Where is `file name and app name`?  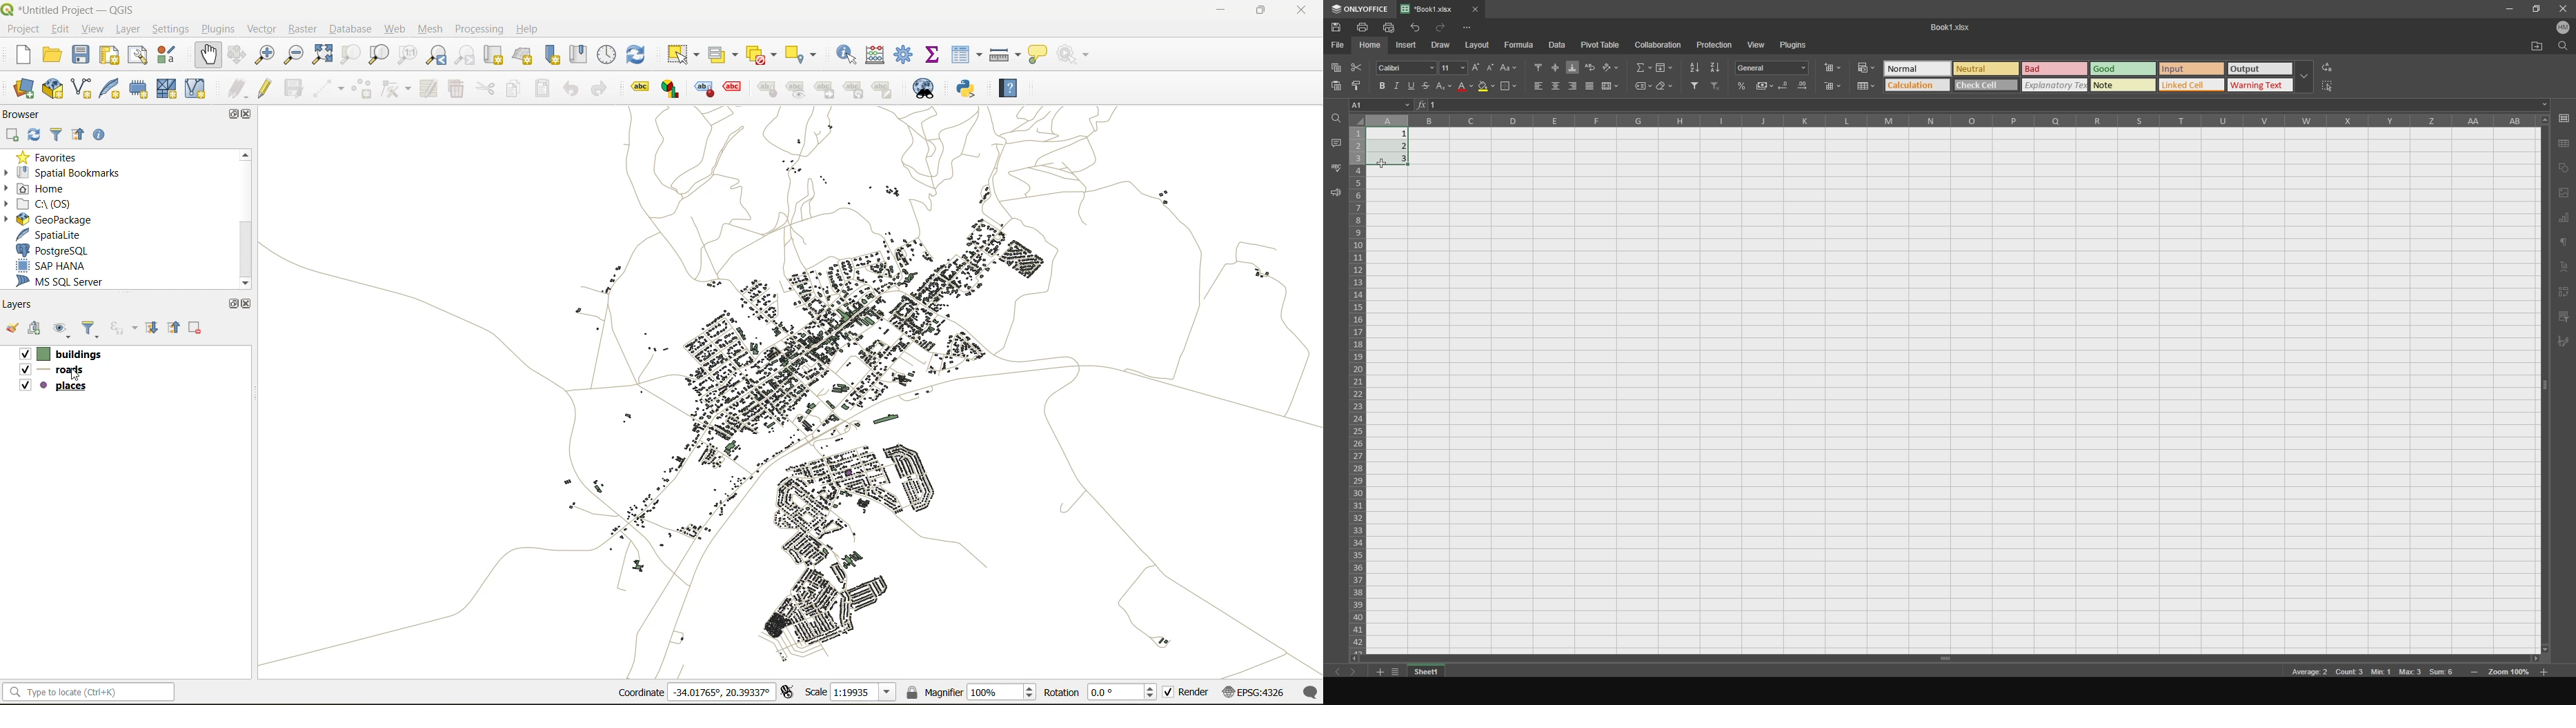 file name and app name is located at coordinates (77, 10).